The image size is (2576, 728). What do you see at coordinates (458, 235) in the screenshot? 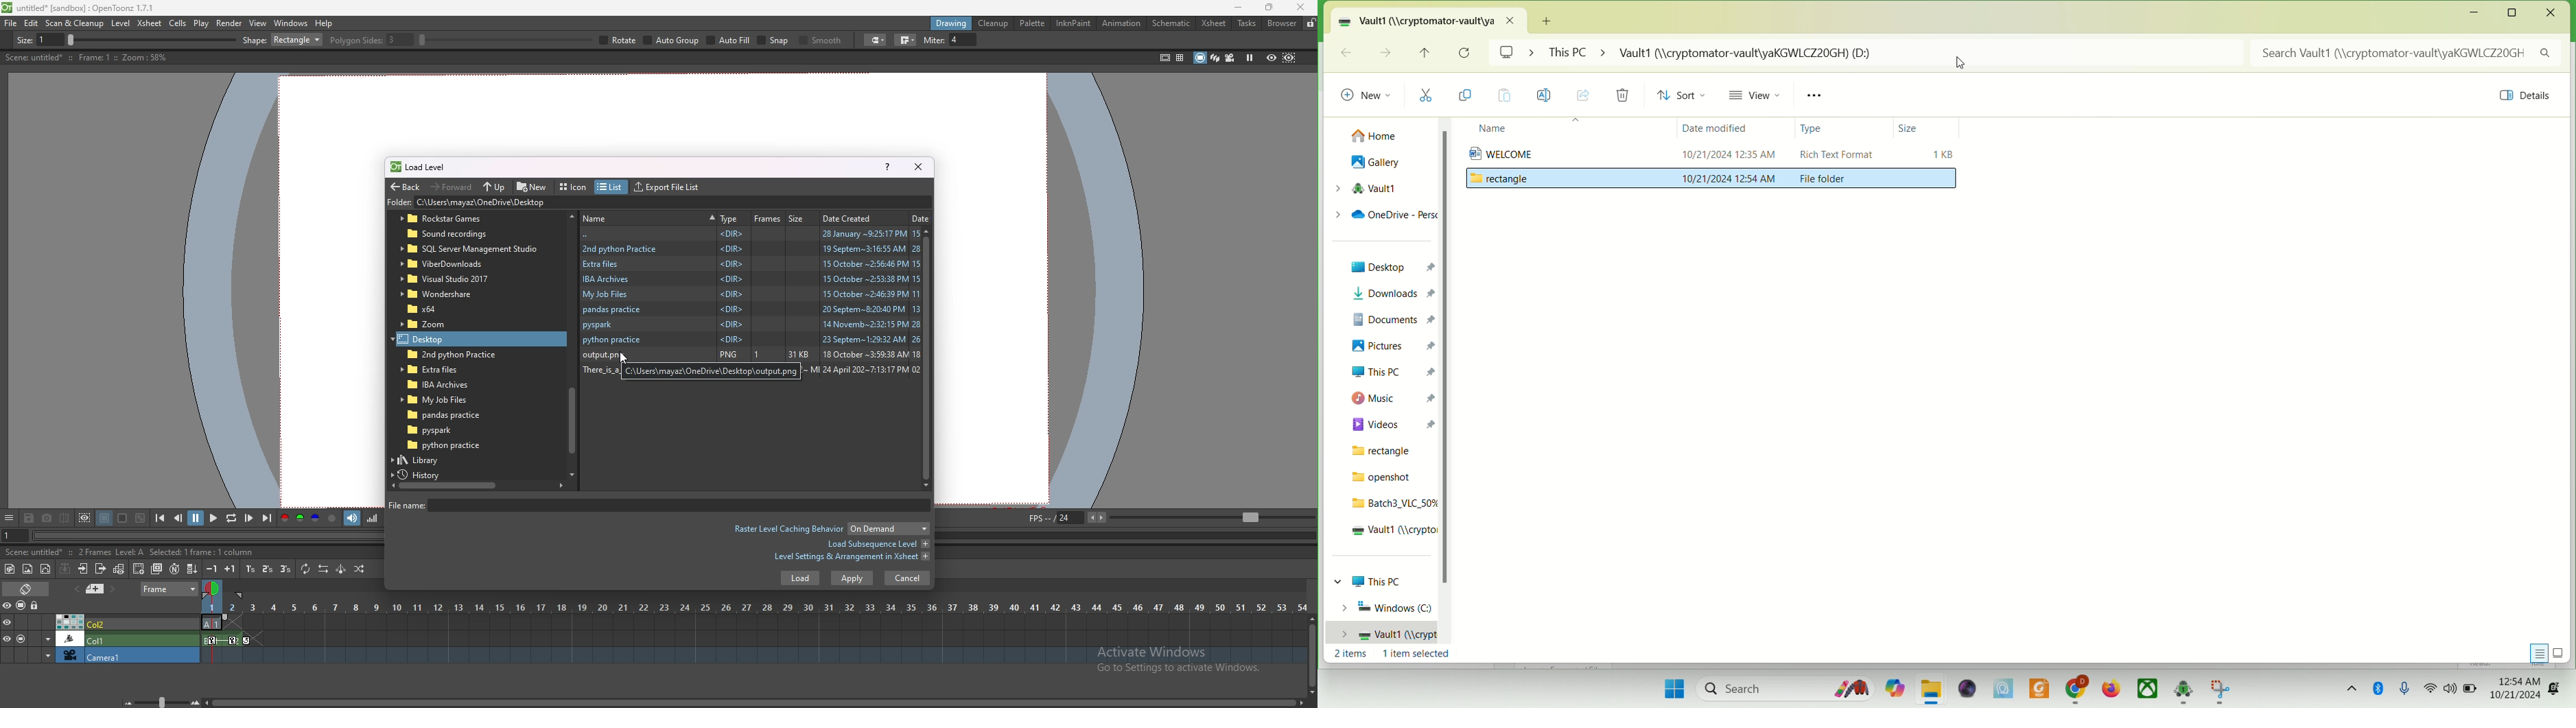
I see `folder` at bounding box center [458, 235].